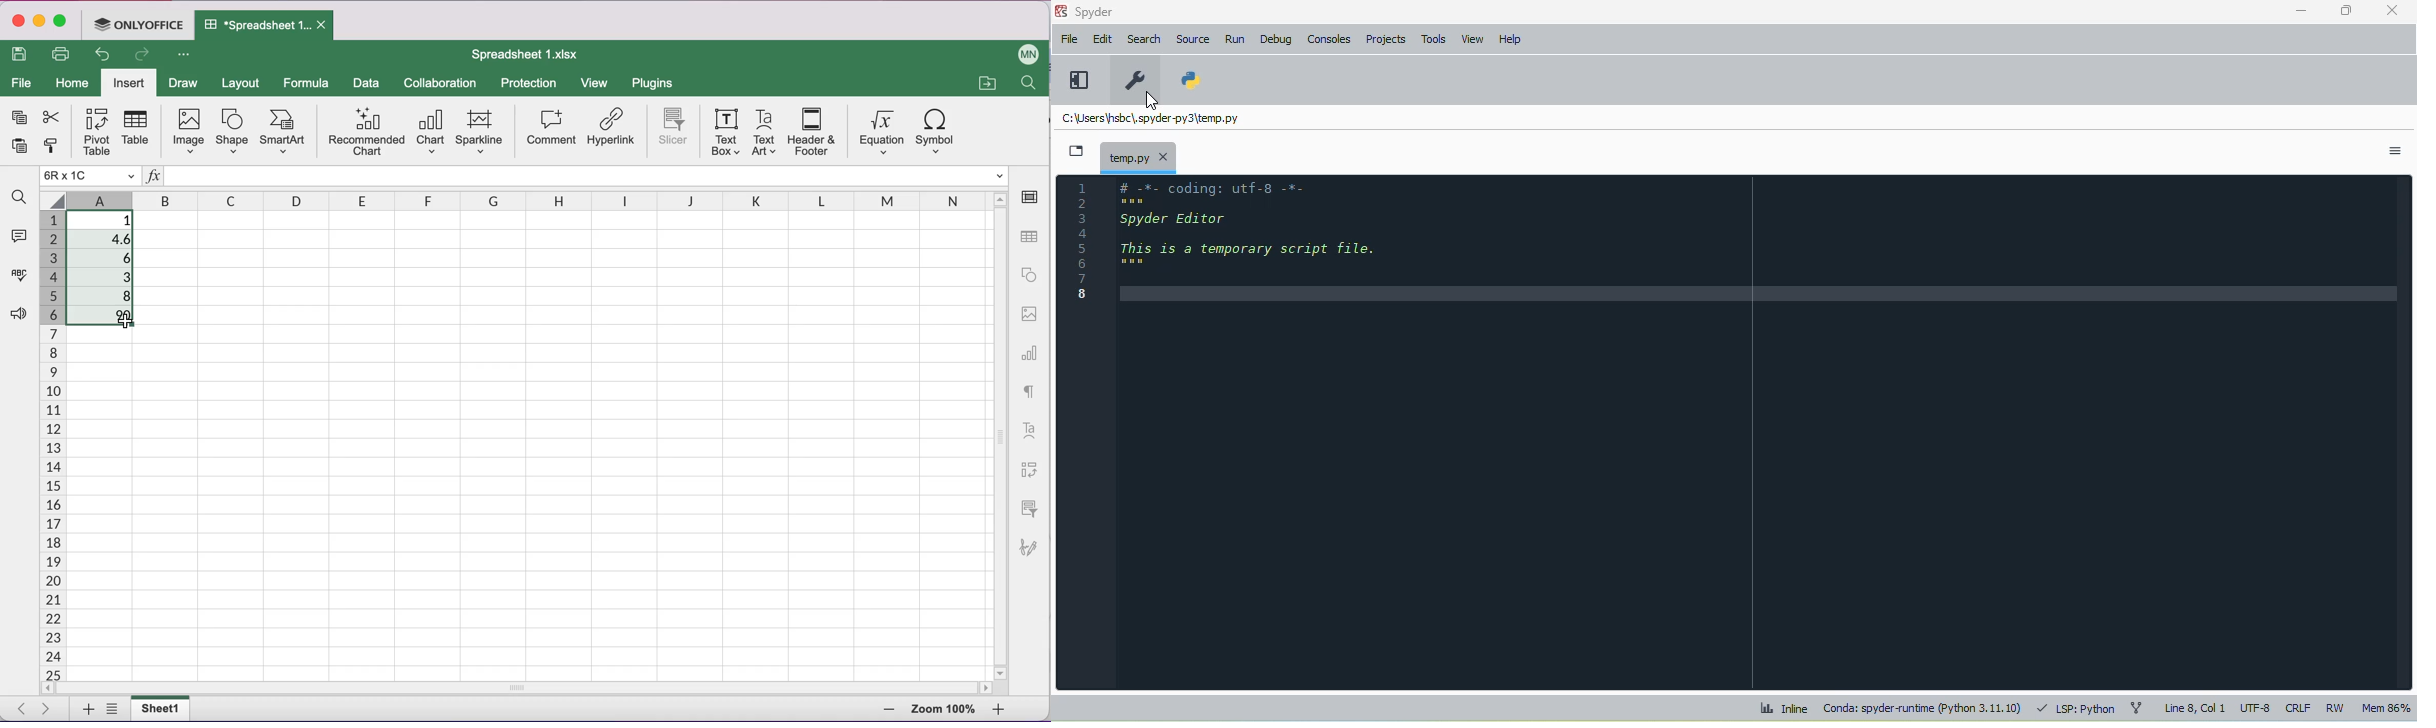 This screenshot has width=2436, height=728. I want to click on insert, so click(128, 82).